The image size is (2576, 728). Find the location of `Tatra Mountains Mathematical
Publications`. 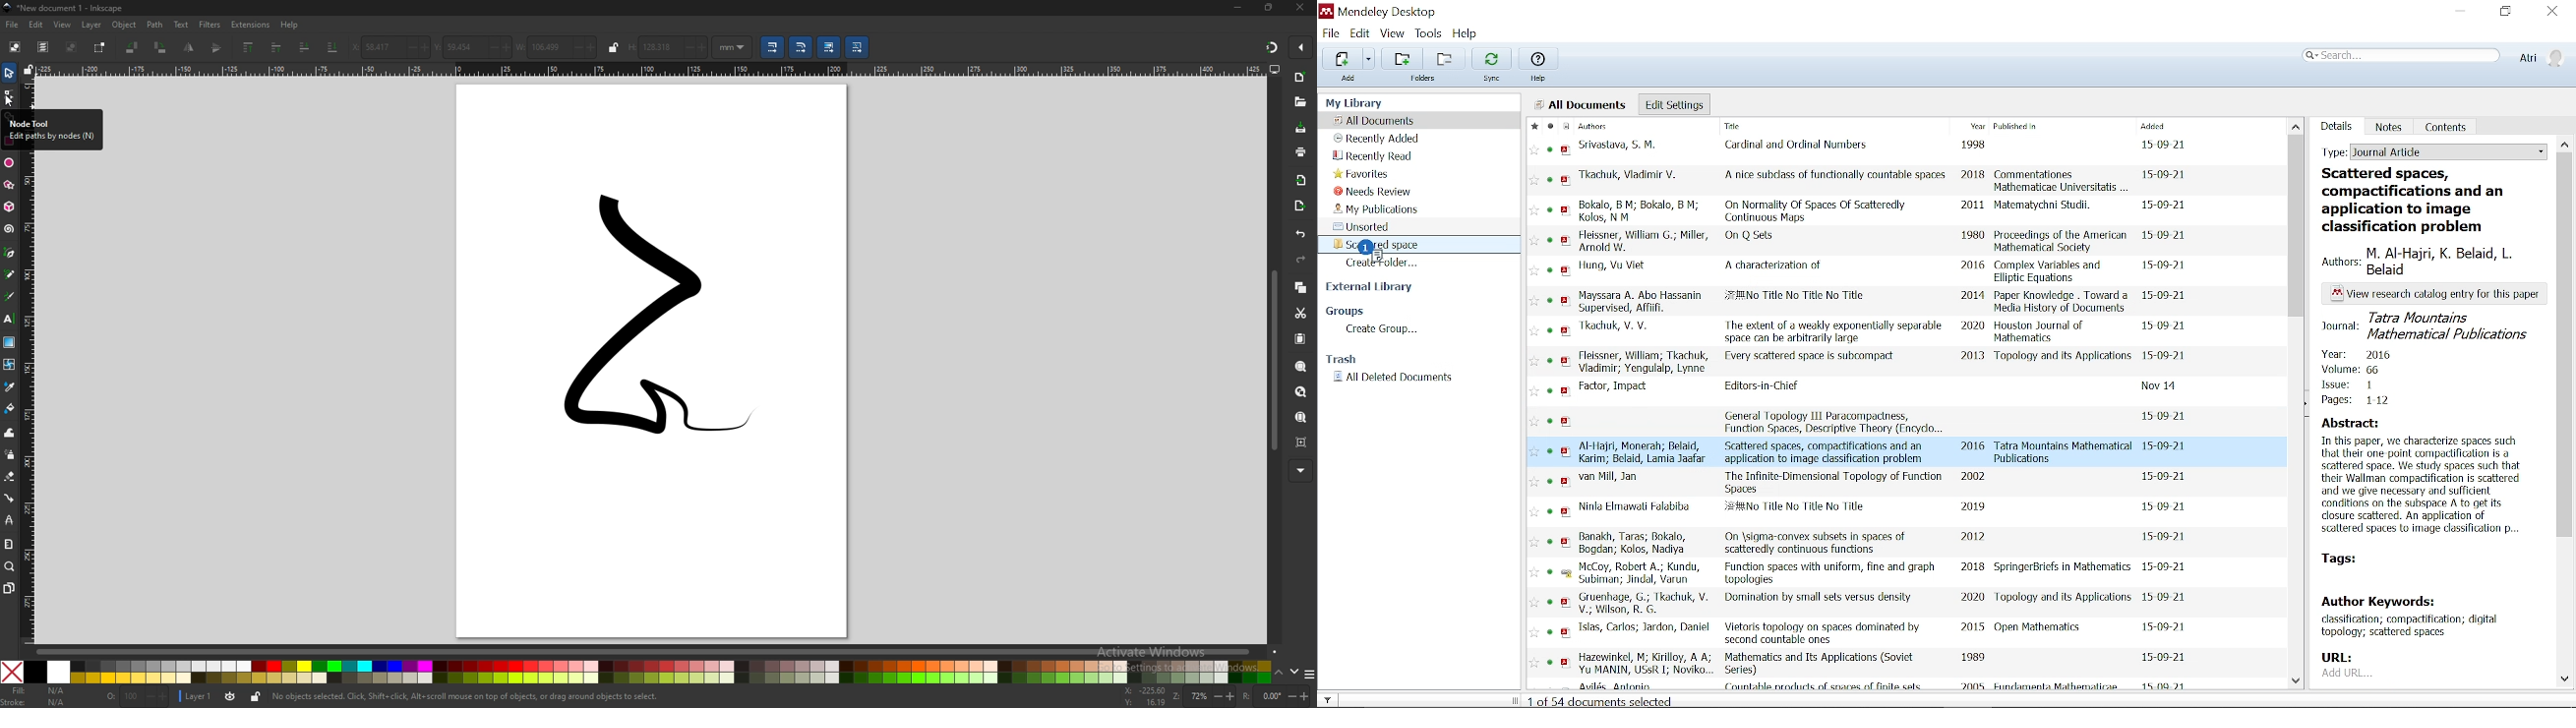

Tatra Mountains Mathematical
Publications is located at coordinates (2065, 452).